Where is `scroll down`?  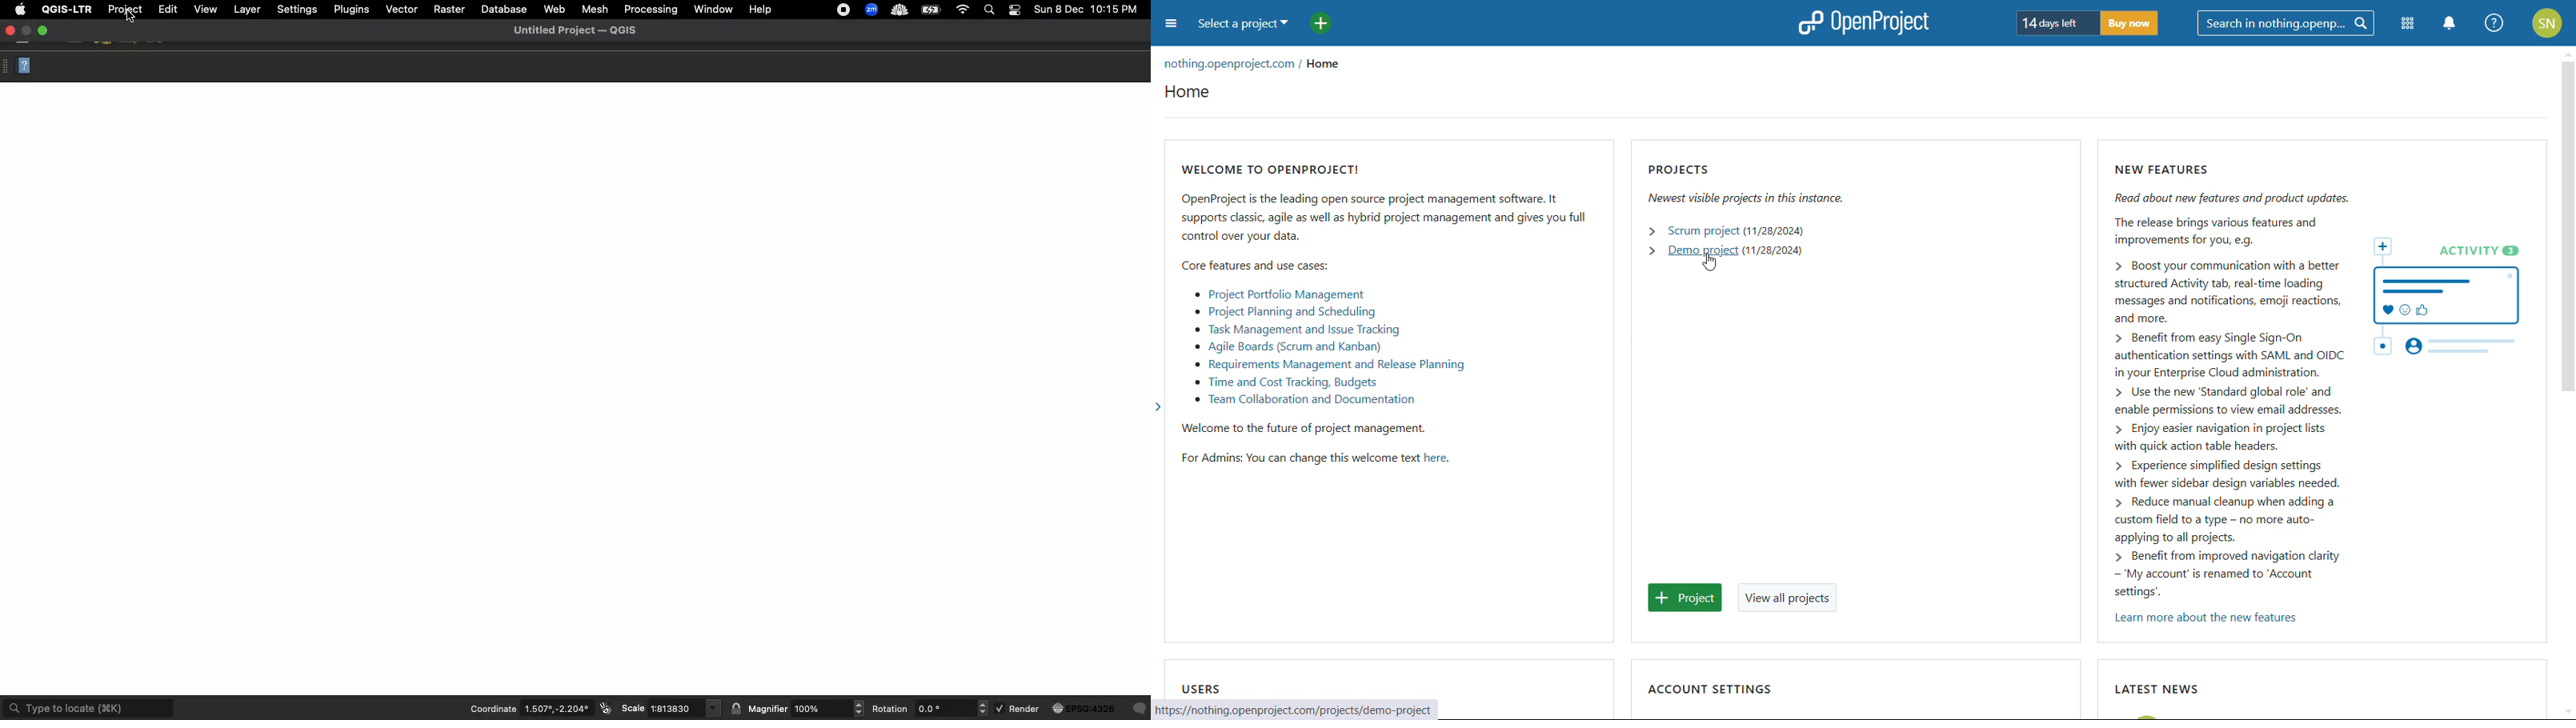 scroll down is located at coordinates (2567, 711).